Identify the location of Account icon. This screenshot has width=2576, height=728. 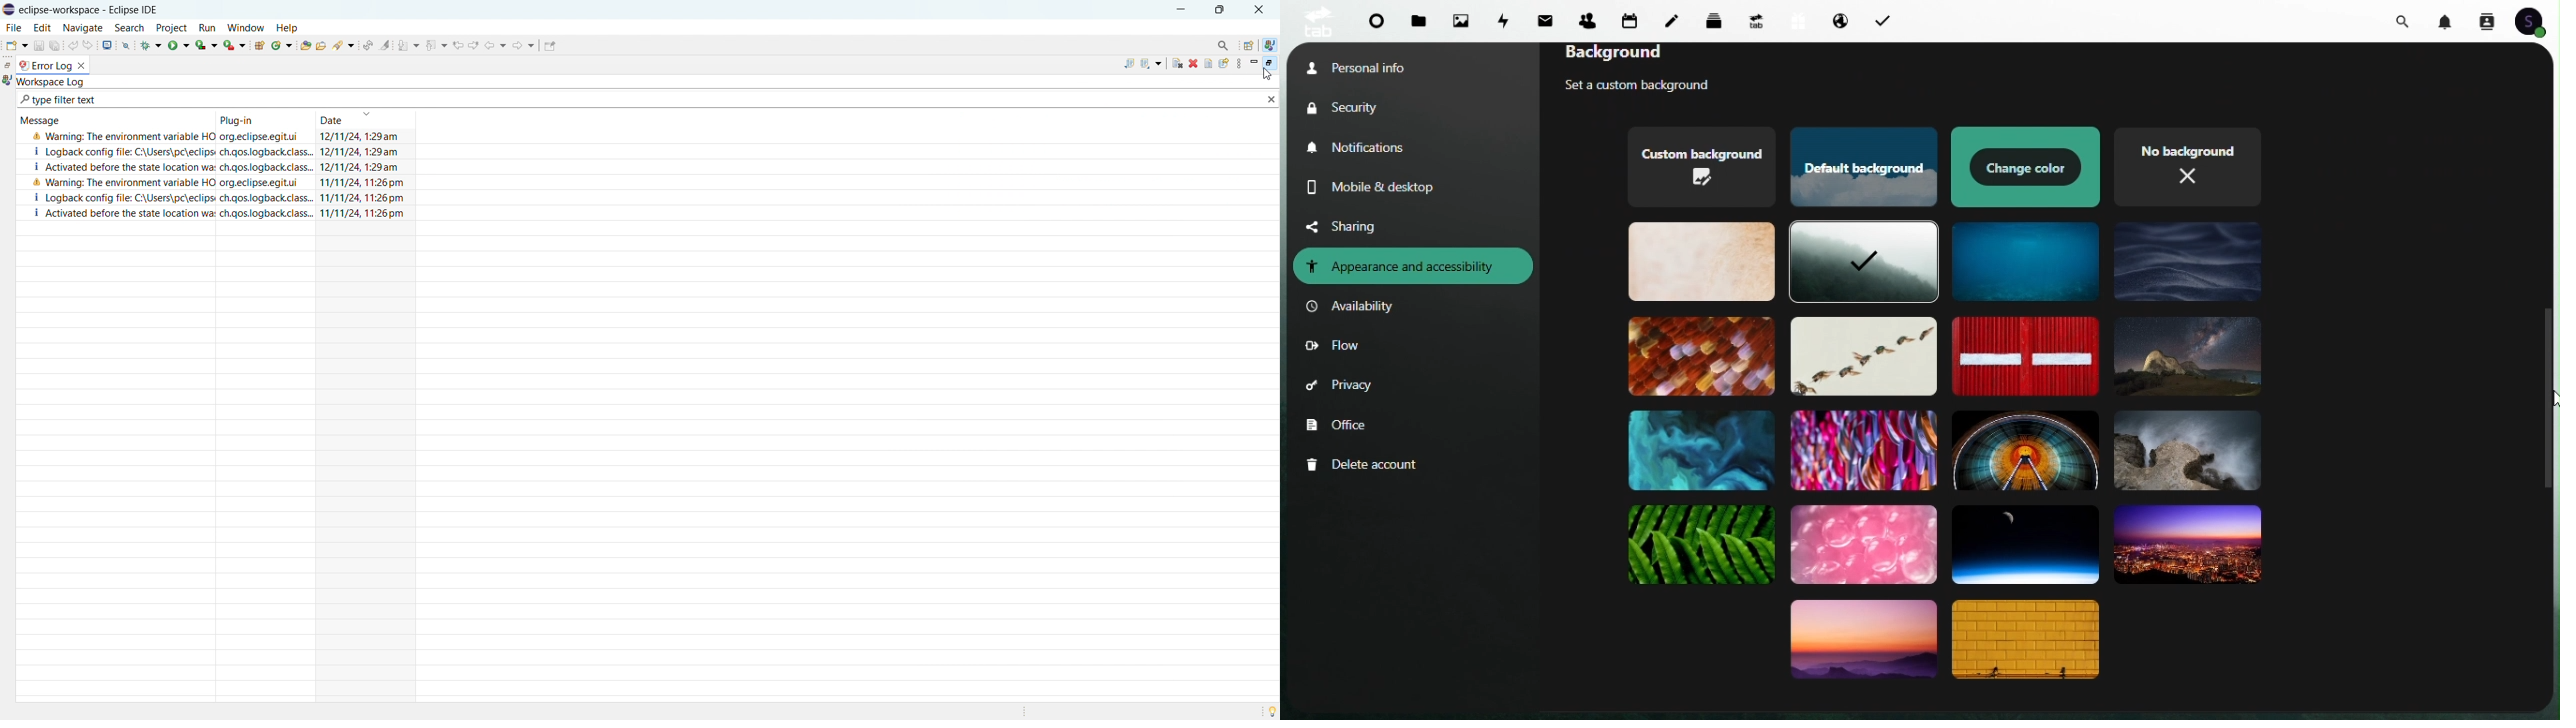
(2536, 21).